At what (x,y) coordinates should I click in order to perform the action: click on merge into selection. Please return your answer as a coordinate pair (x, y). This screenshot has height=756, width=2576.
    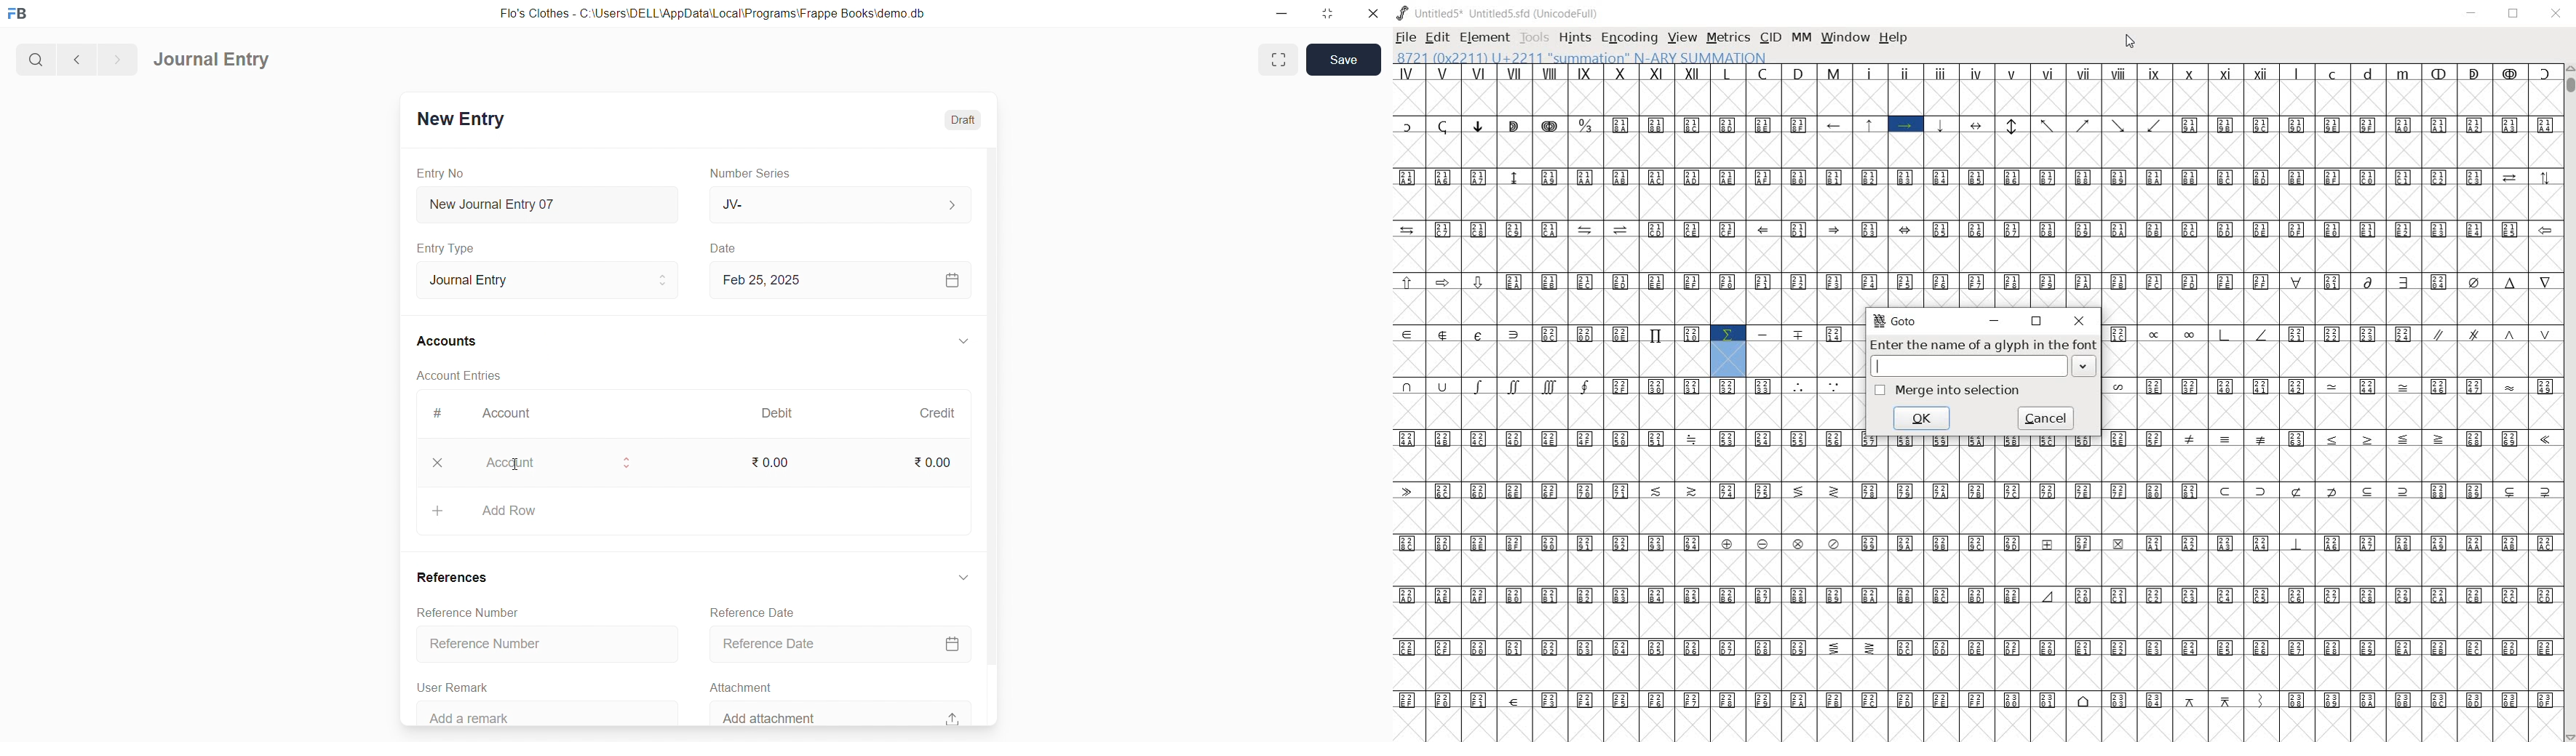
    Looking at the image, I should click on (1951, 391).